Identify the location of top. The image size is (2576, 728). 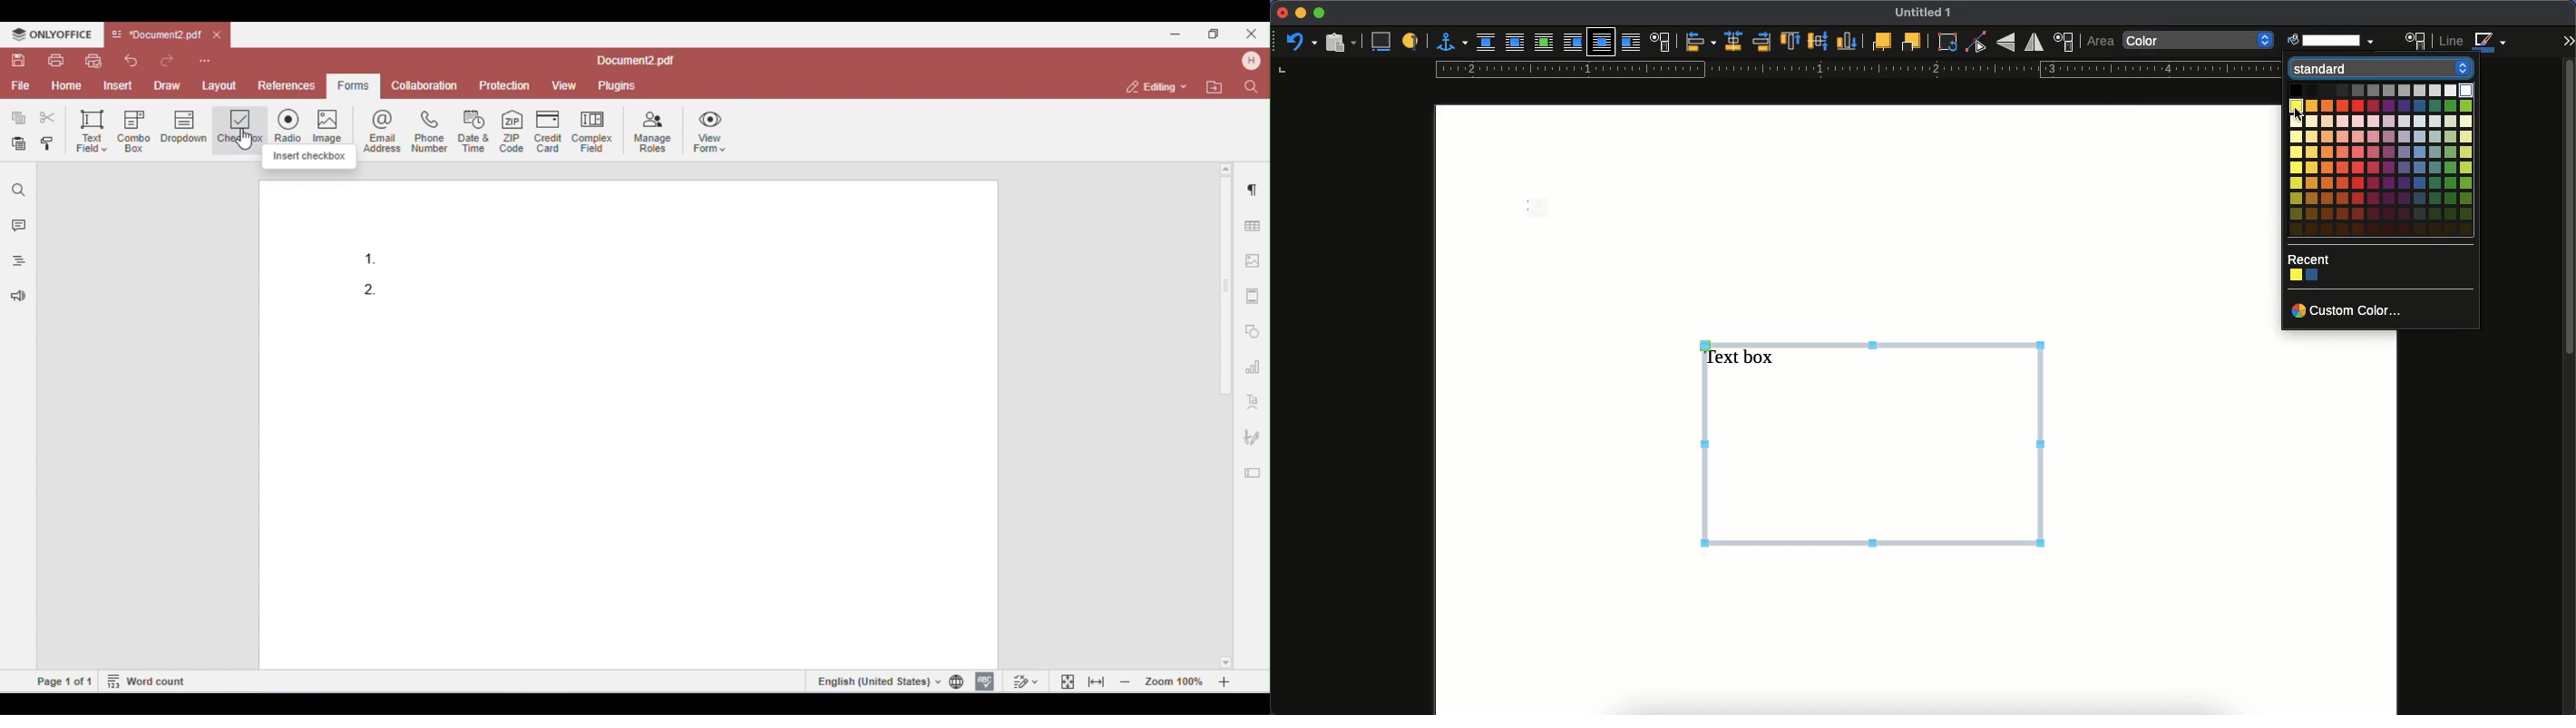
(1791, 43).